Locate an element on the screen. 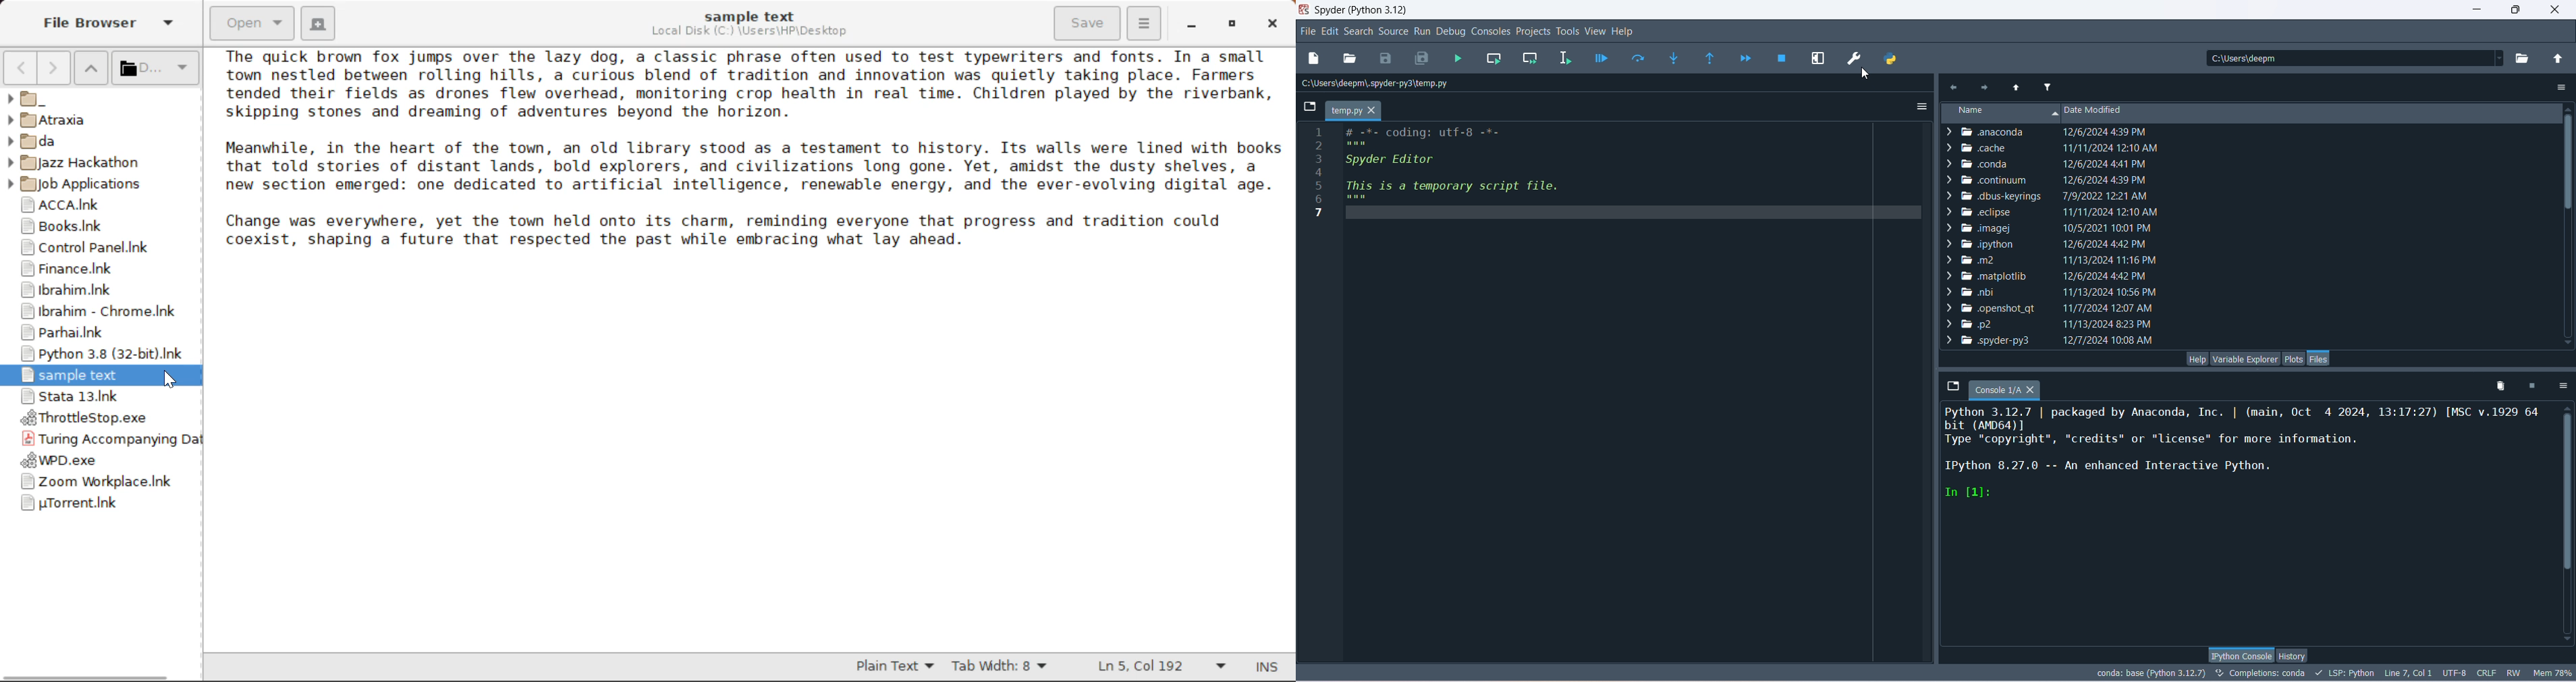 The height and width of the screenshot is (700, 2576). close is located at coordinates (2558, 8).